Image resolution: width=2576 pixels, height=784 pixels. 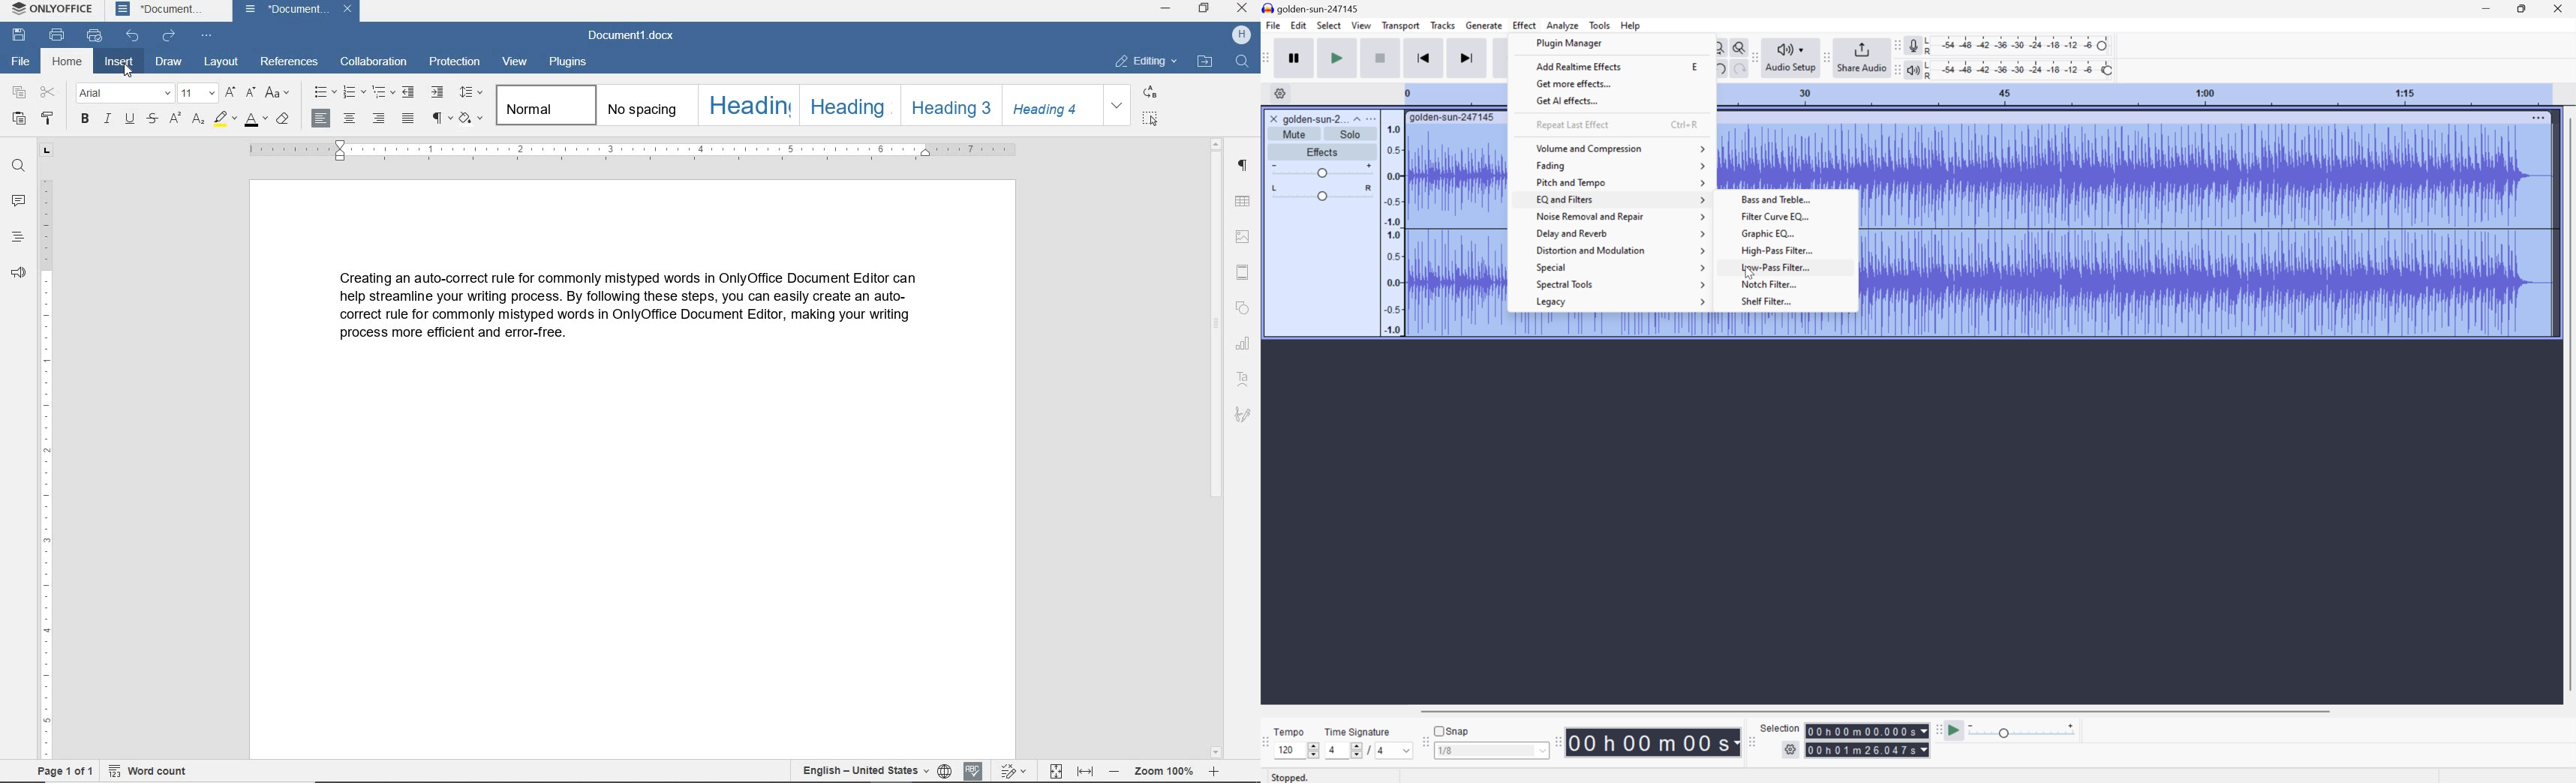 What do you see at coordinates (1292, 731) in the screenshot?
I see `Tempo` at bounding box center [1292, 731].